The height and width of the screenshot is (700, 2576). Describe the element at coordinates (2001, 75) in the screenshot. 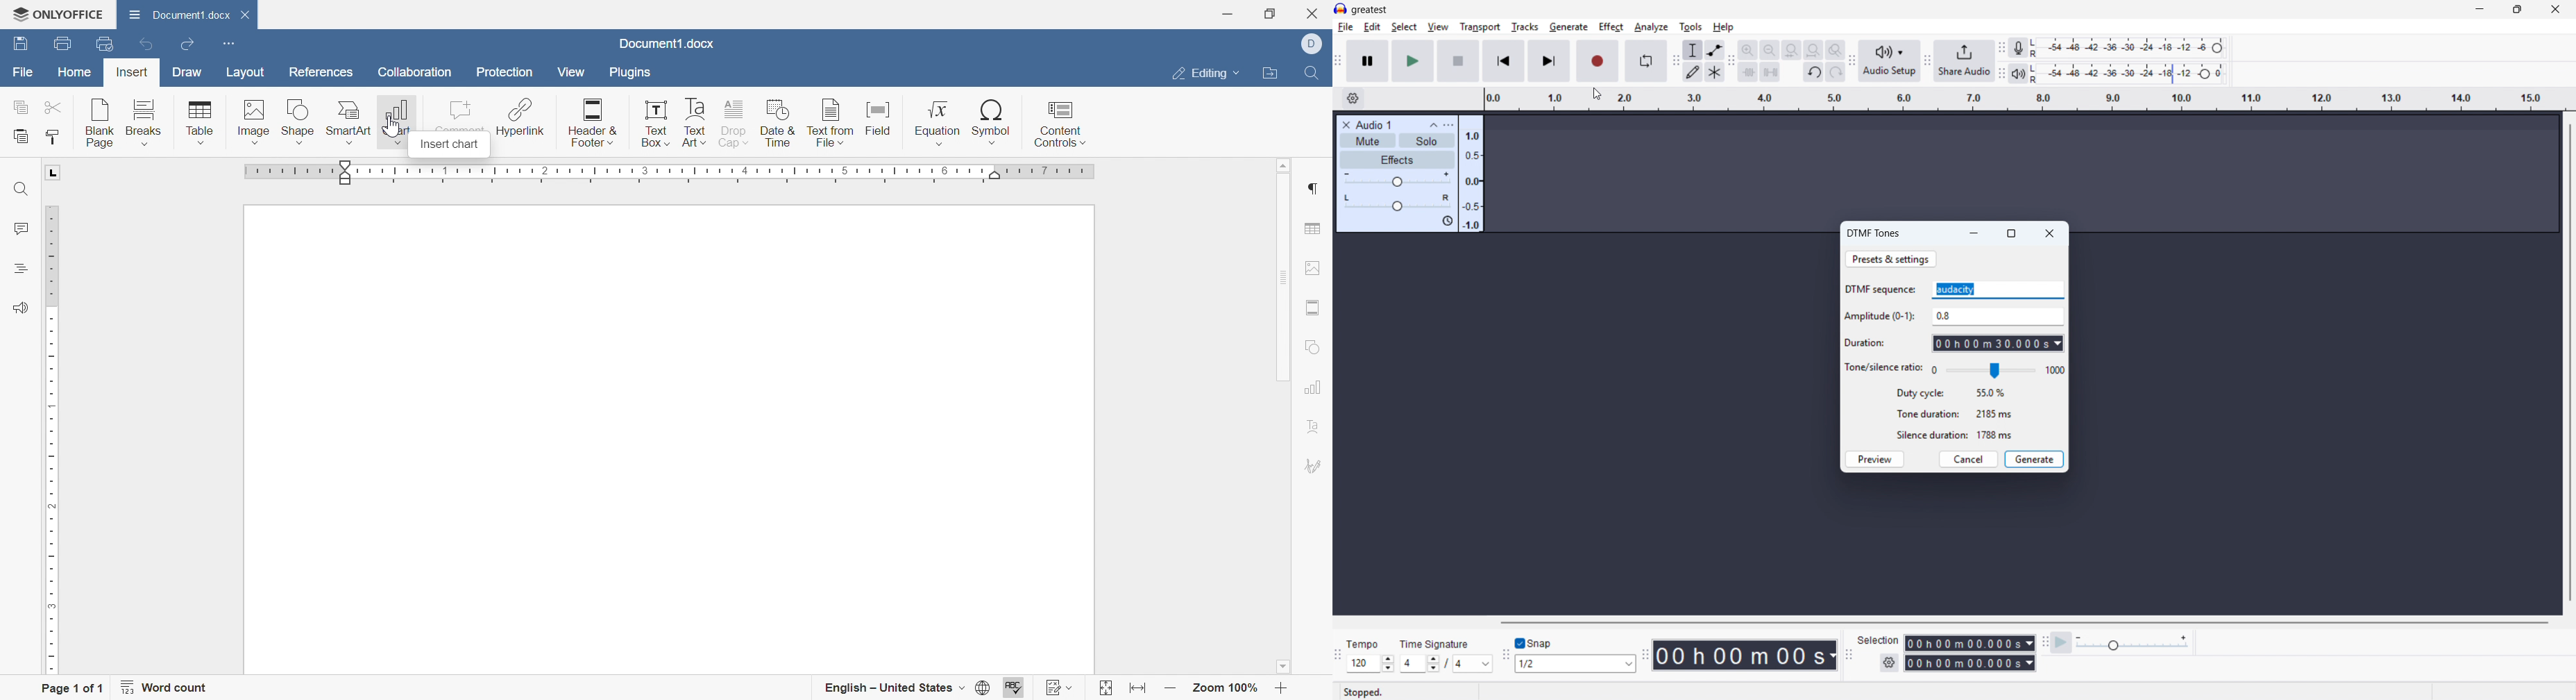

I see `playback meter toolbar` at that location.